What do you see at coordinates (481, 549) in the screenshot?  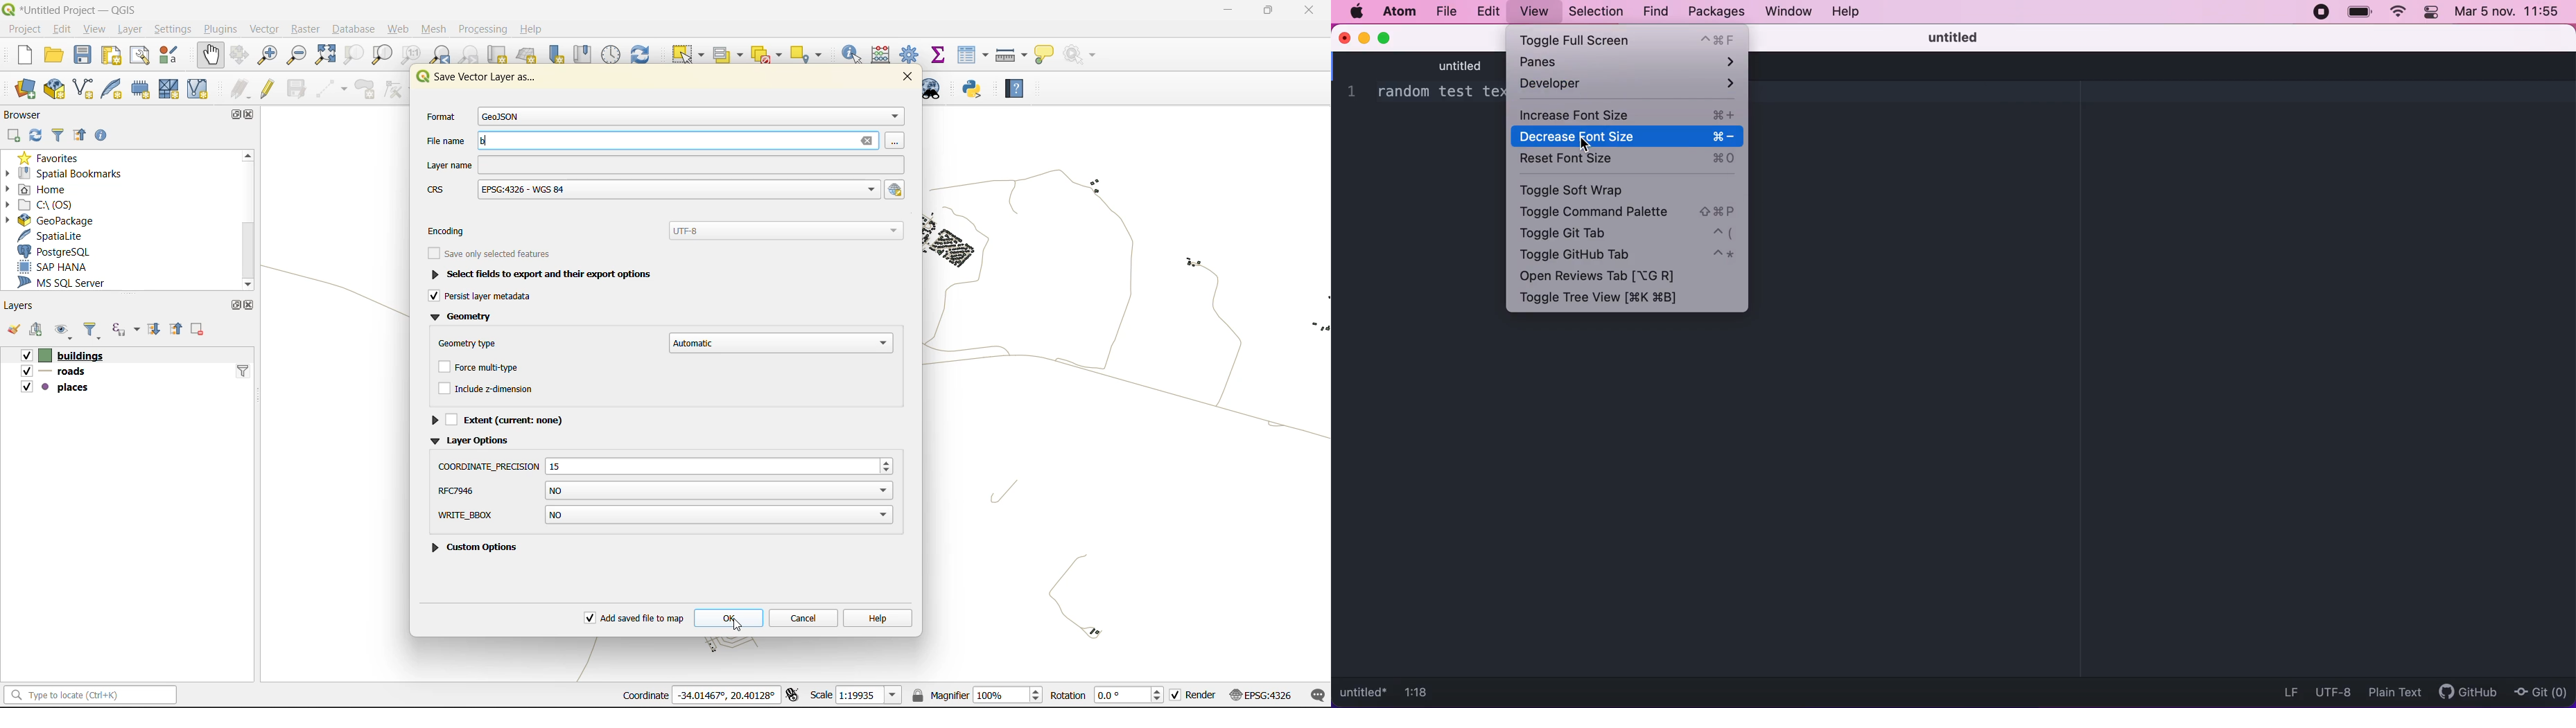 I see `custom option` at bounding box center [481, 549].